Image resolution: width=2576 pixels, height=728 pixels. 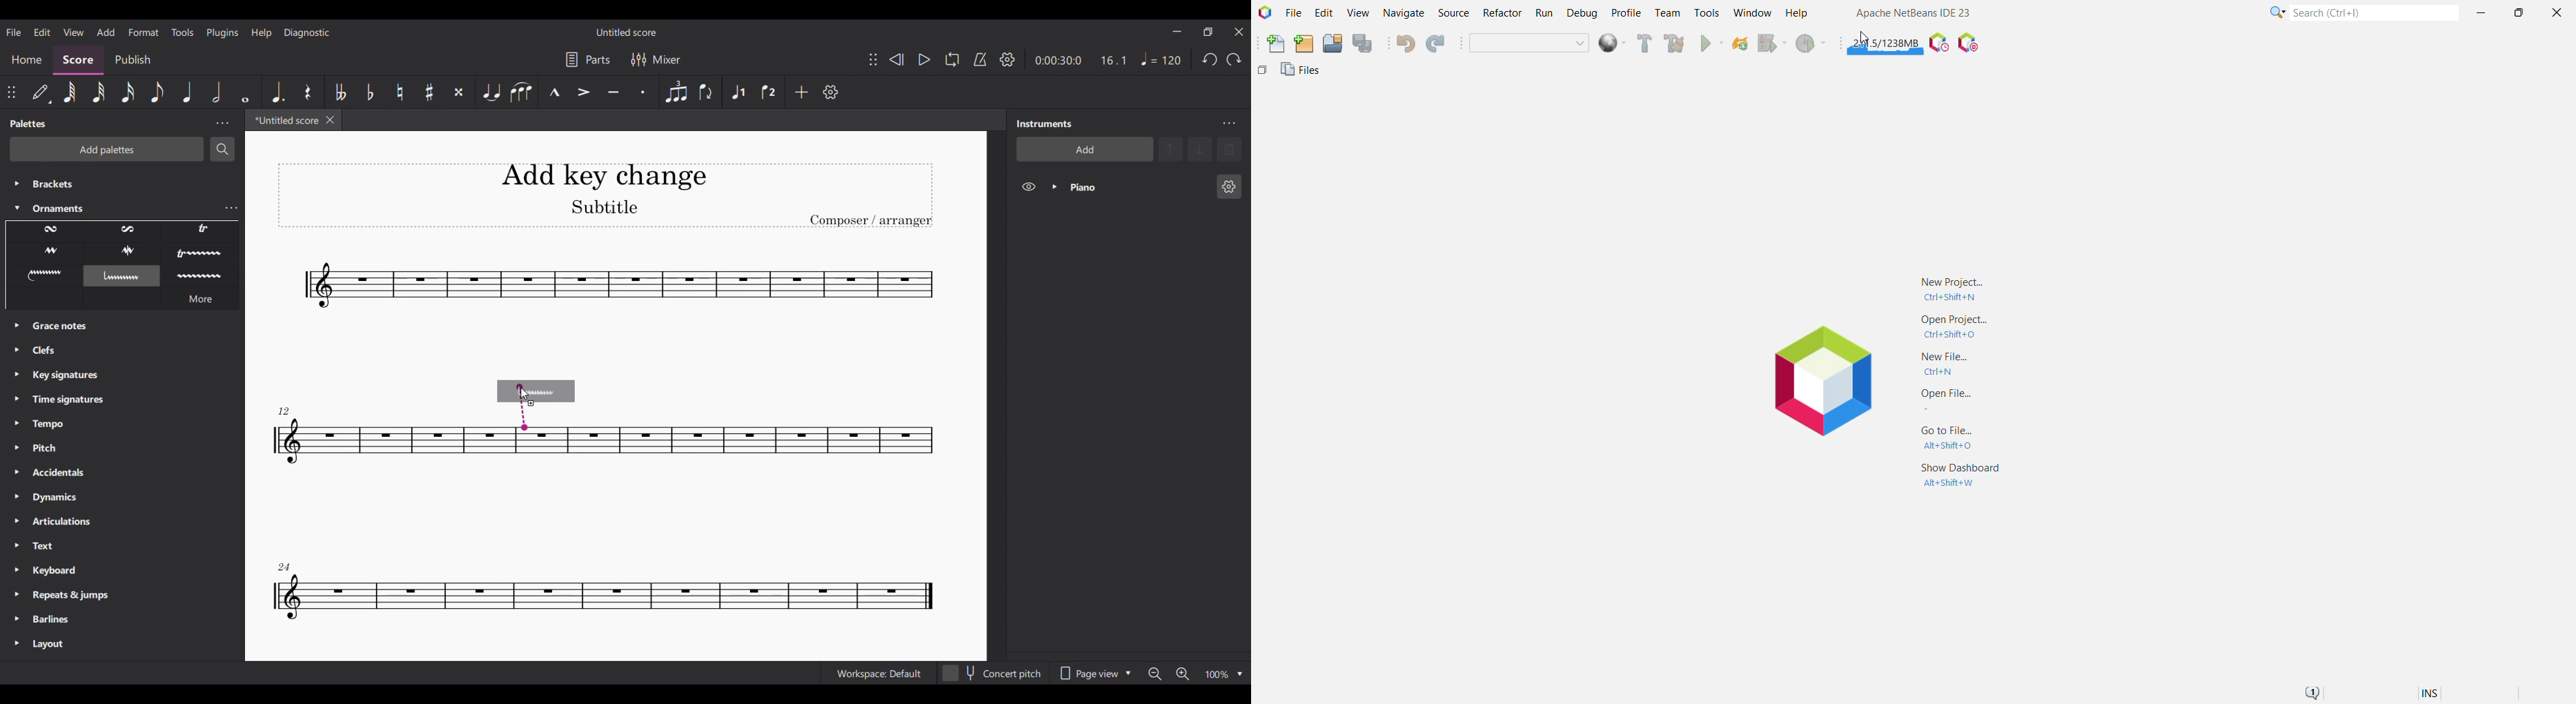 I want to click on Page view options, so click(x=1094, y=673).